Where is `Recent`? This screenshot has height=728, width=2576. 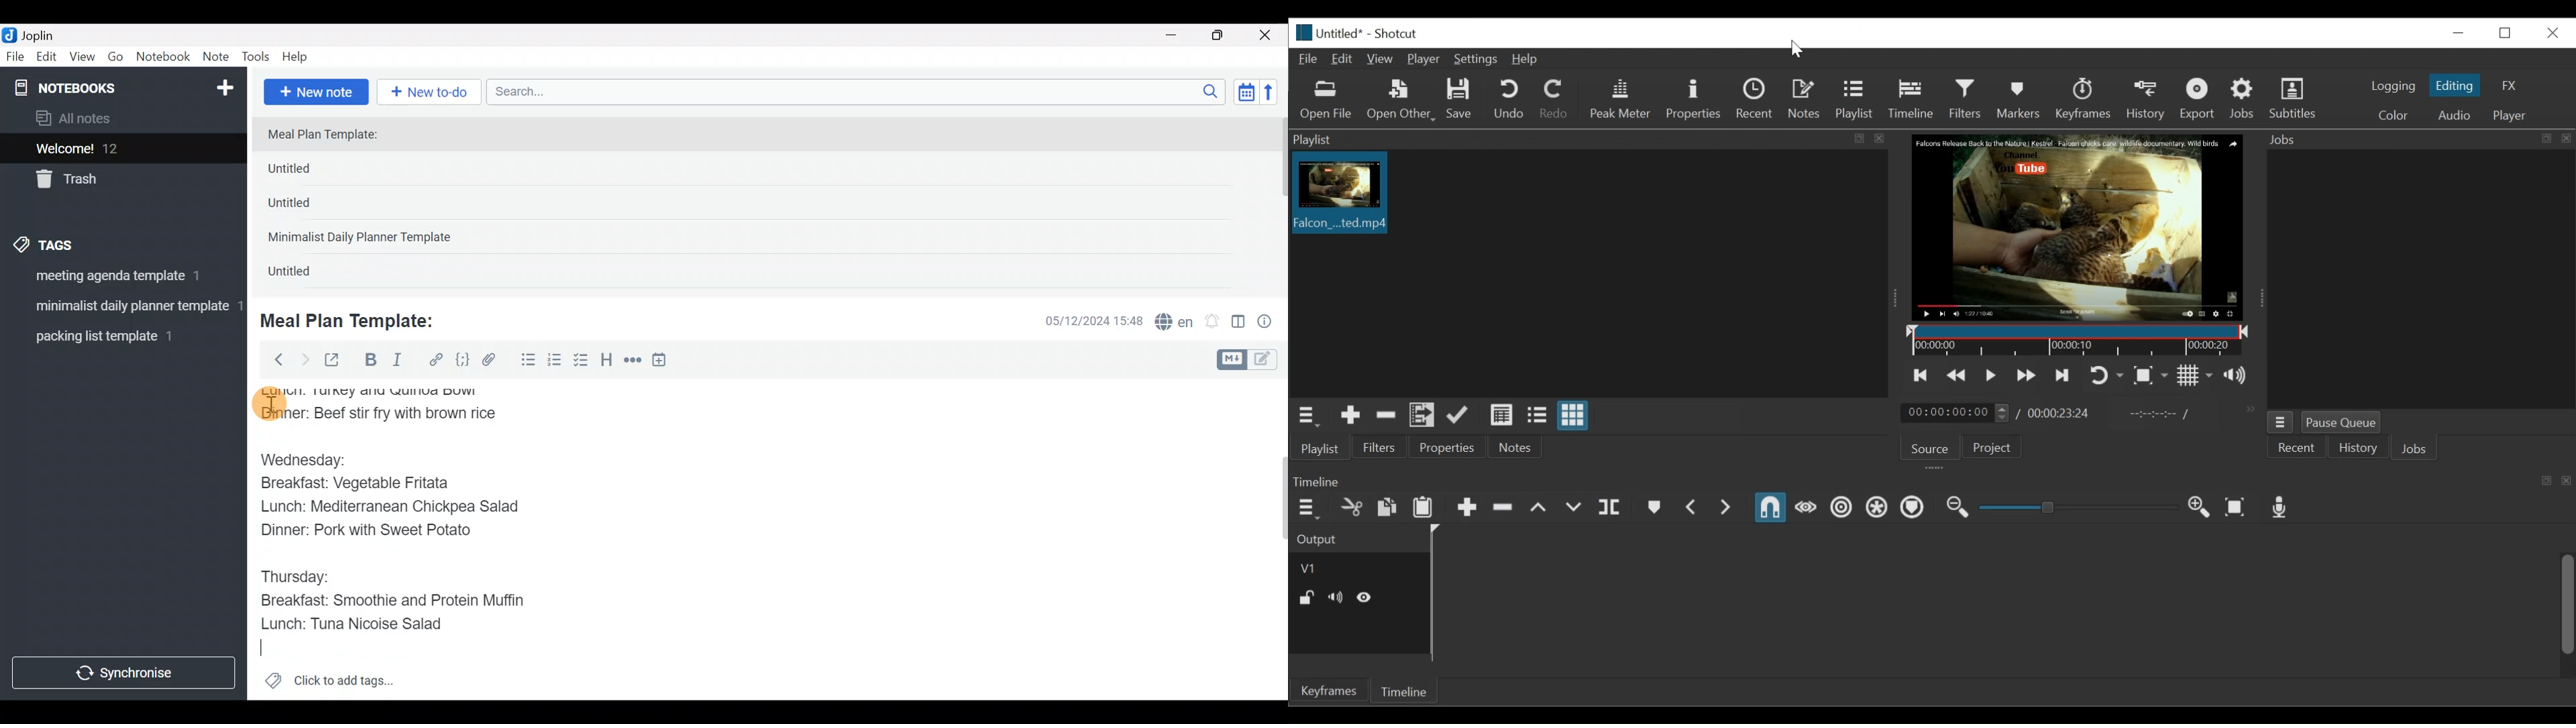
Recent is located at coordinates (2298, 449).